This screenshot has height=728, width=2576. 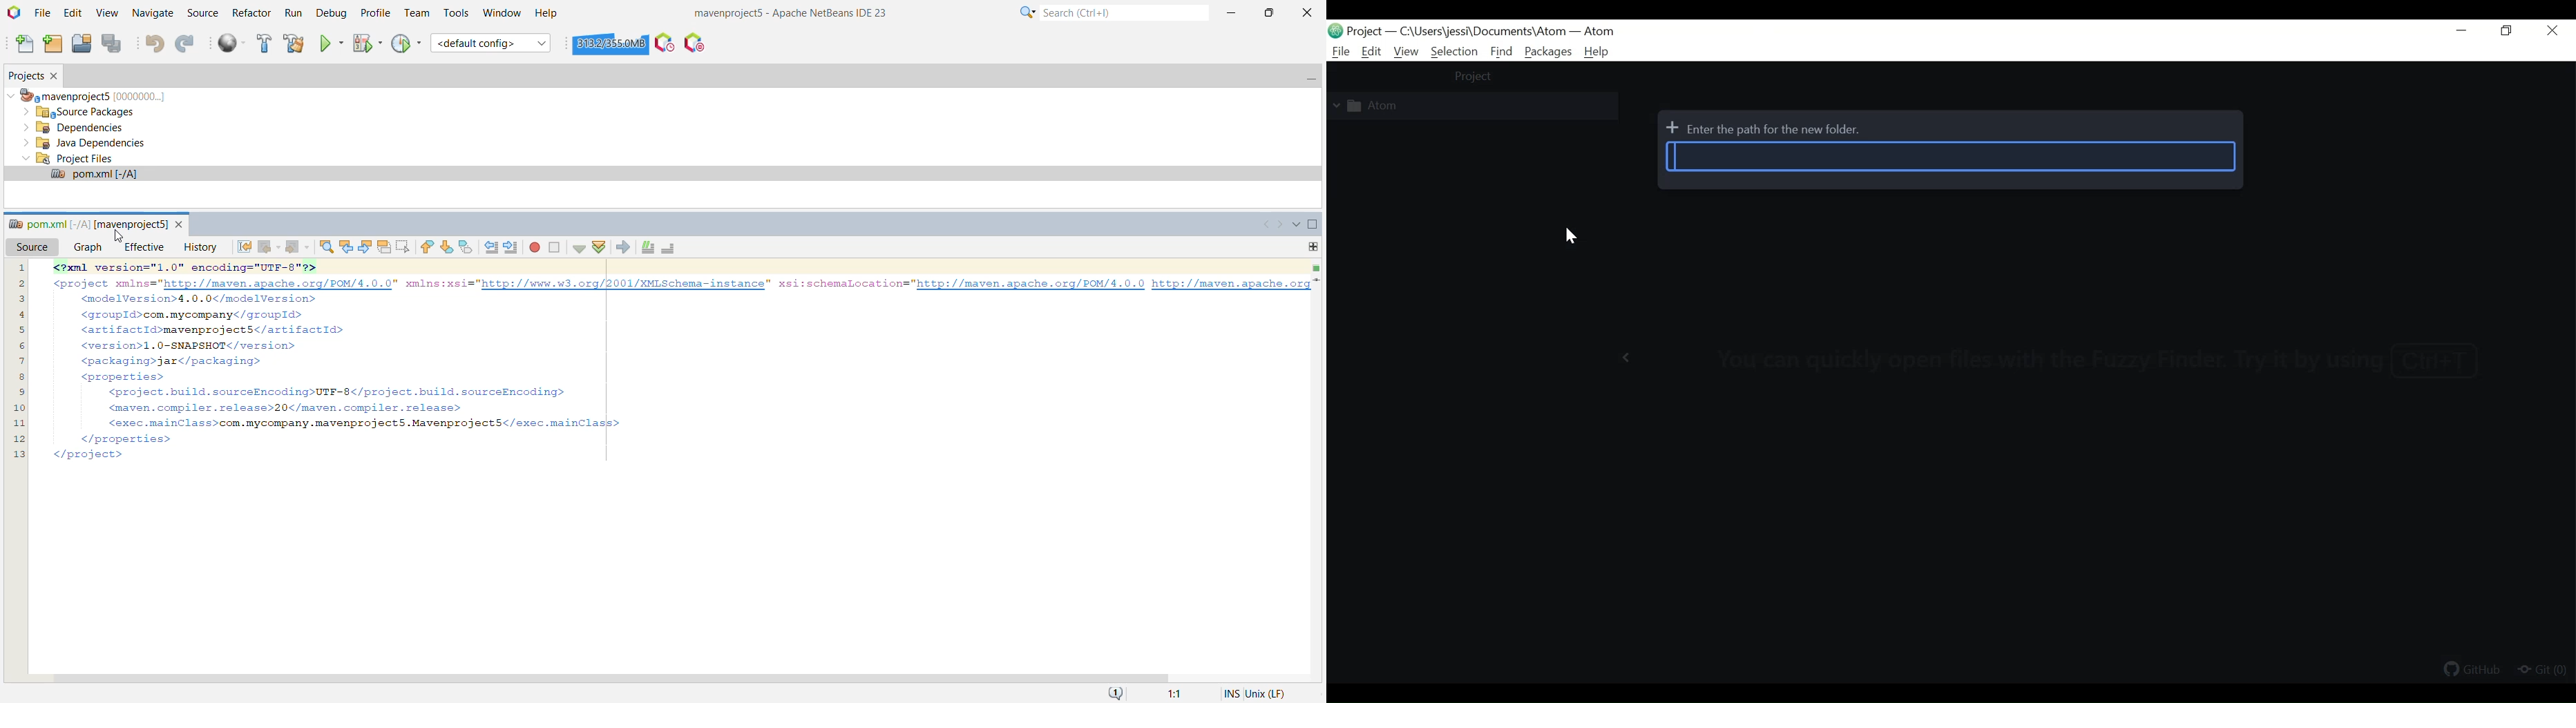 What do you see at coordinates (118, 237) in the screenshot?
I see `cursor` at bounding box center [118, 237].